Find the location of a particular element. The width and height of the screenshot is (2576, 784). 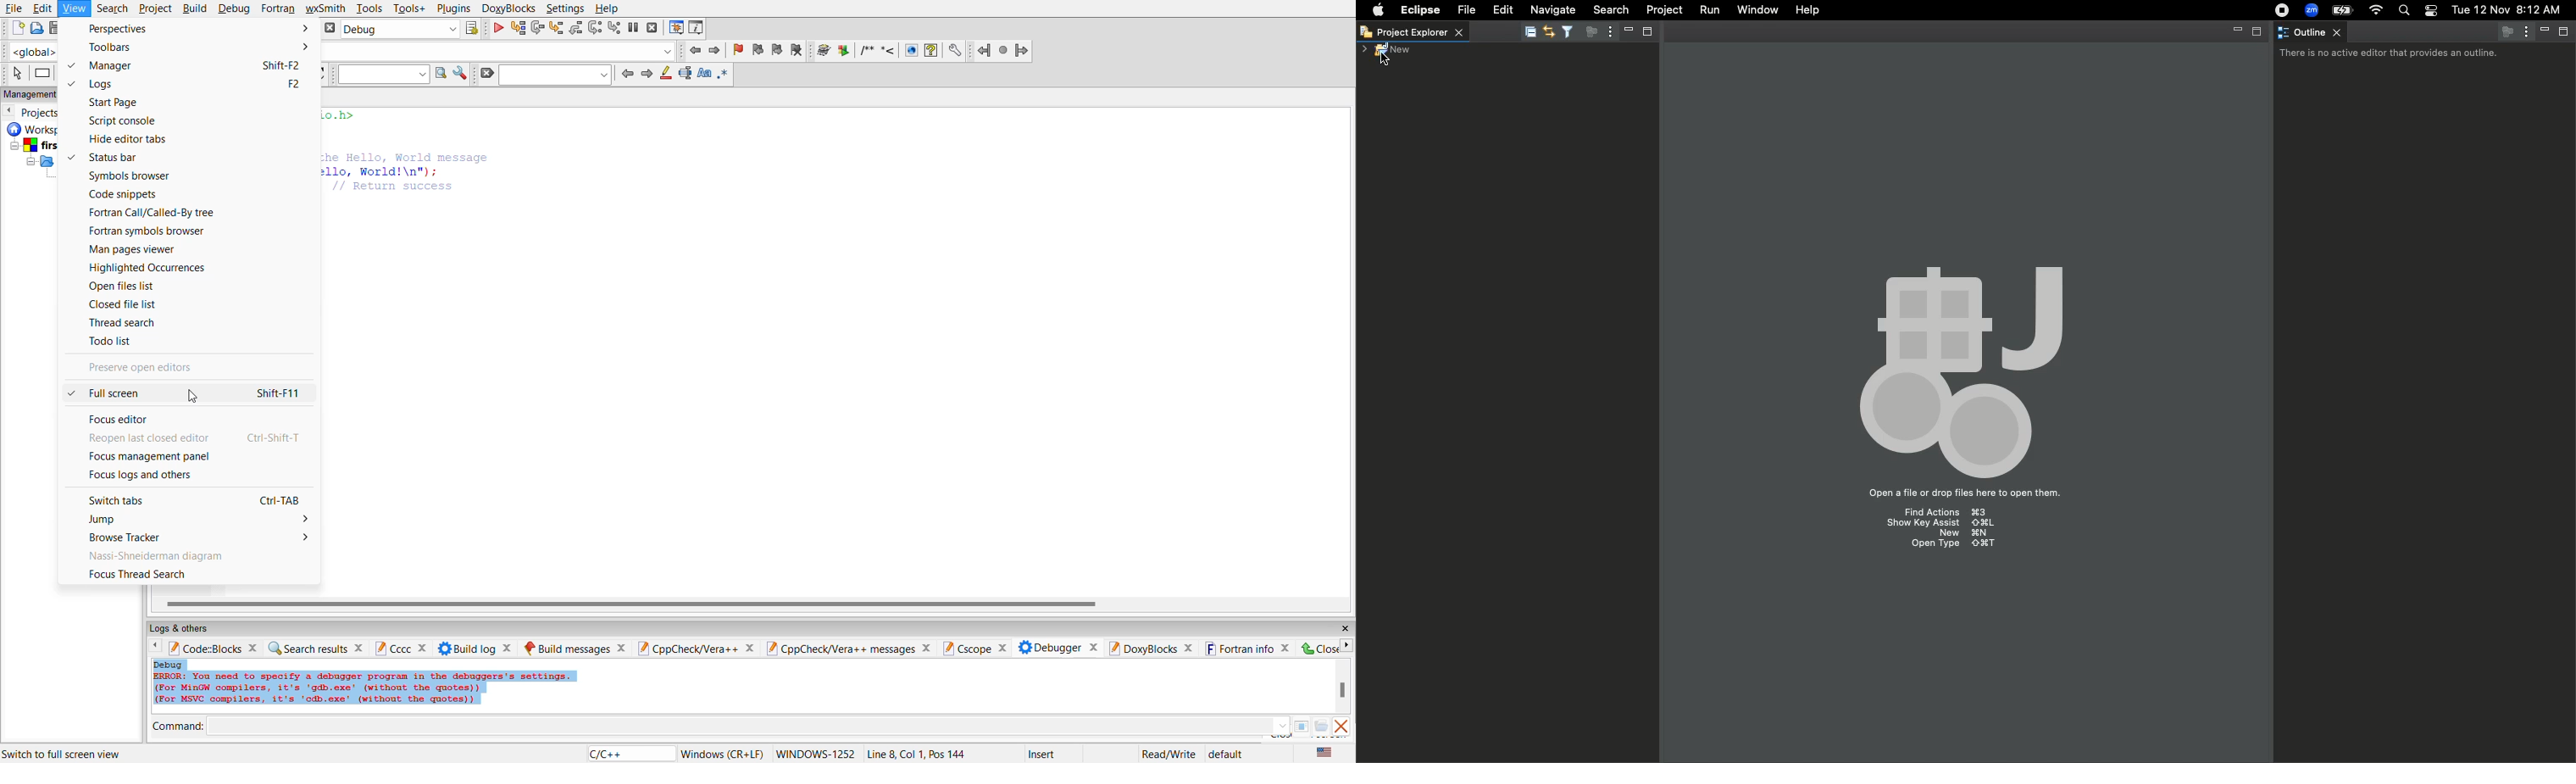

build messages is located at coordinates (575, 646).